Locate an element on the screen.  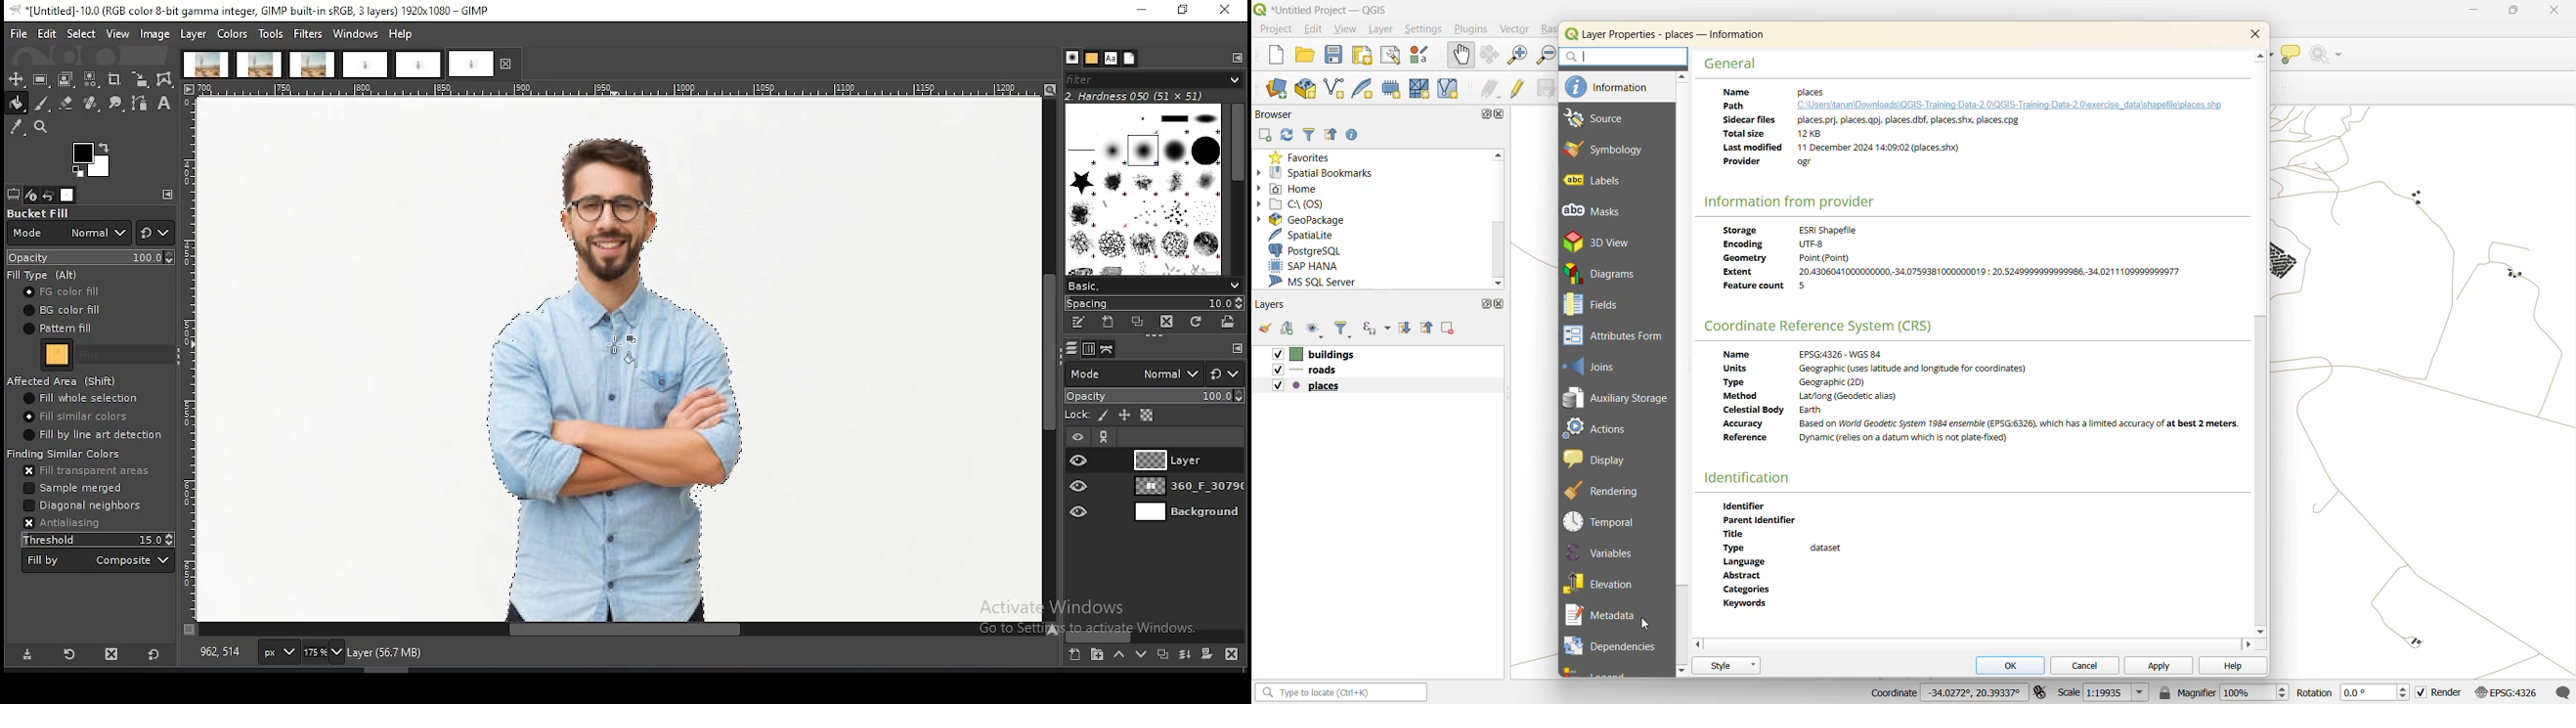
layer is located at coordinates (1185, 460).